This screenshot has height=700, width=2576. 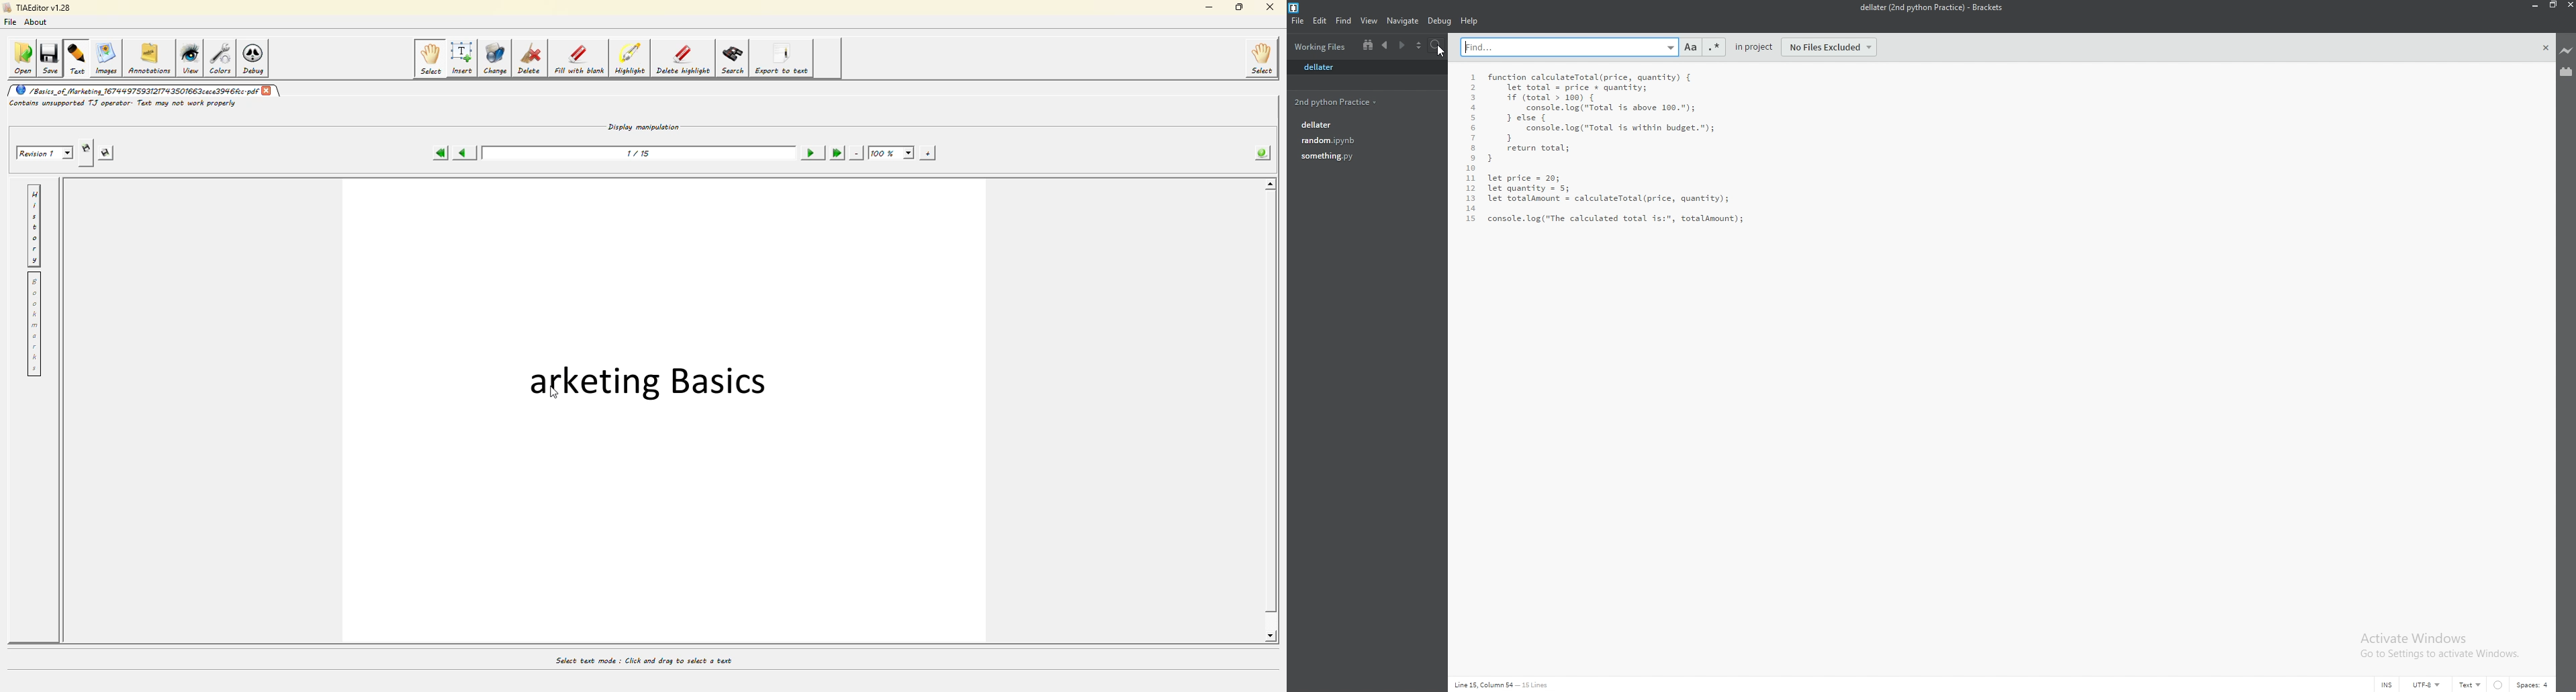 What do you see at coordinates (639, 152) in the screenshot?
I see `page number` at bounding box center [639, 152].